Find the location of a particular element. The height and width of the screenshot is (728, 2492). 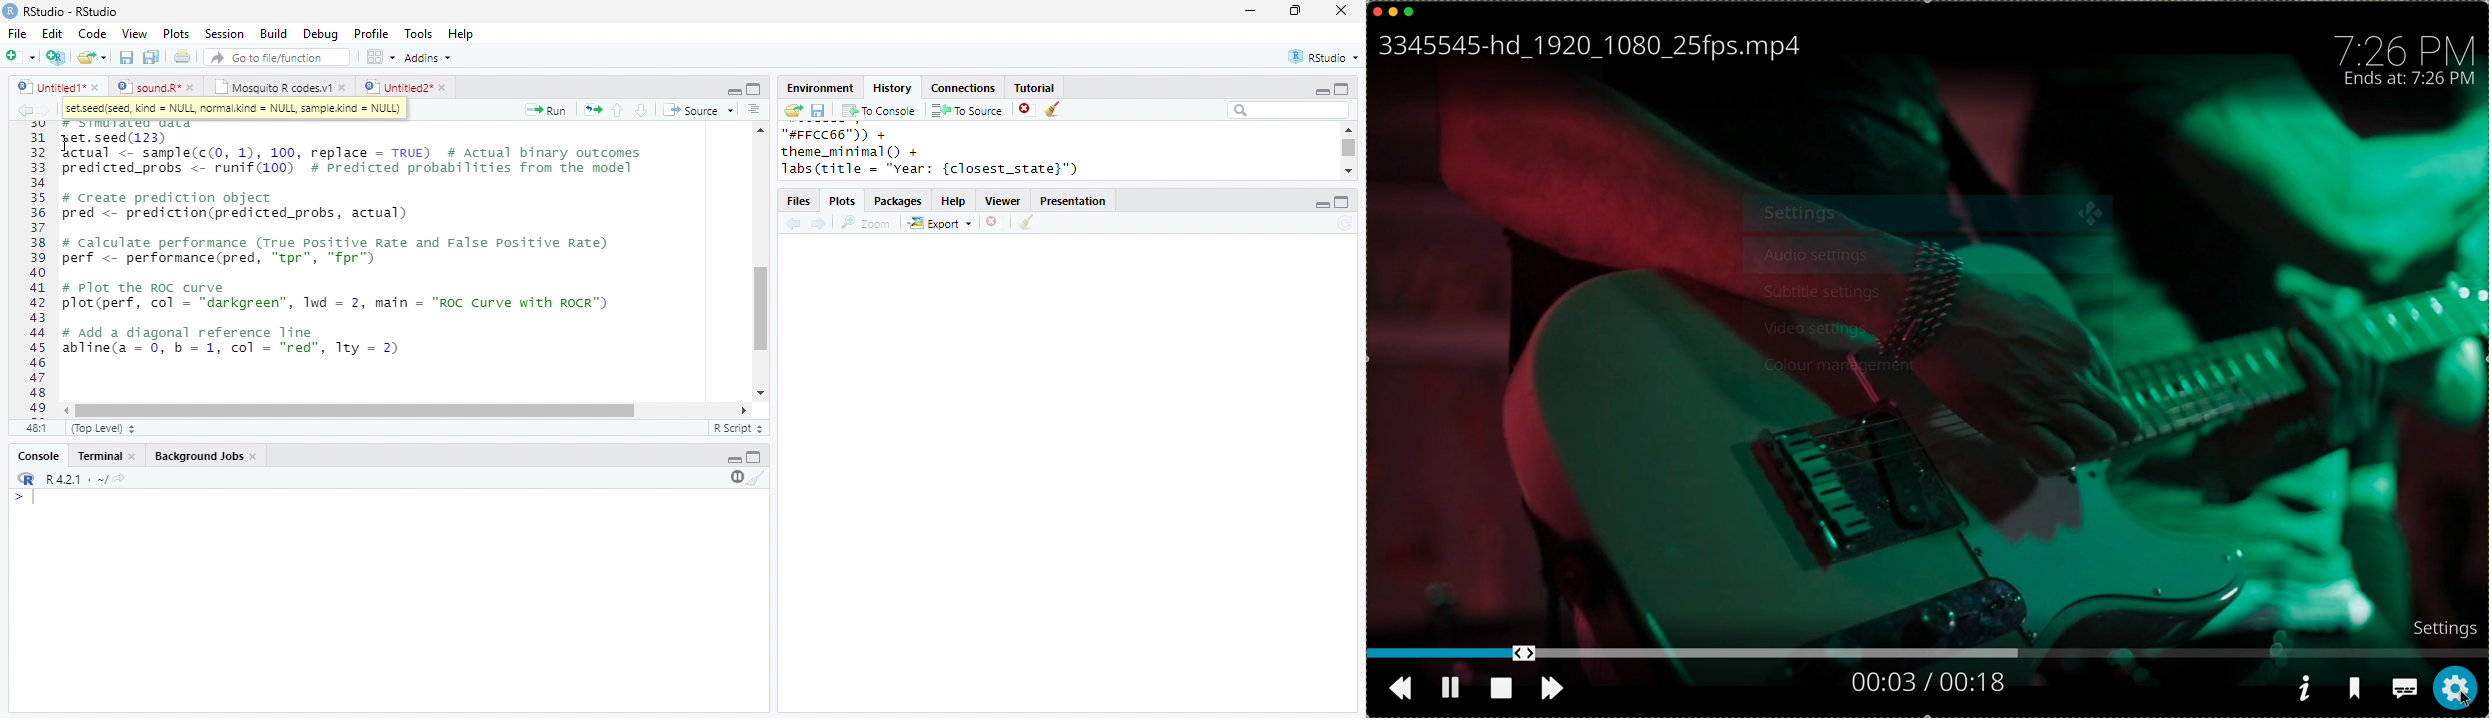

pause is located at coordinates (735, 477).